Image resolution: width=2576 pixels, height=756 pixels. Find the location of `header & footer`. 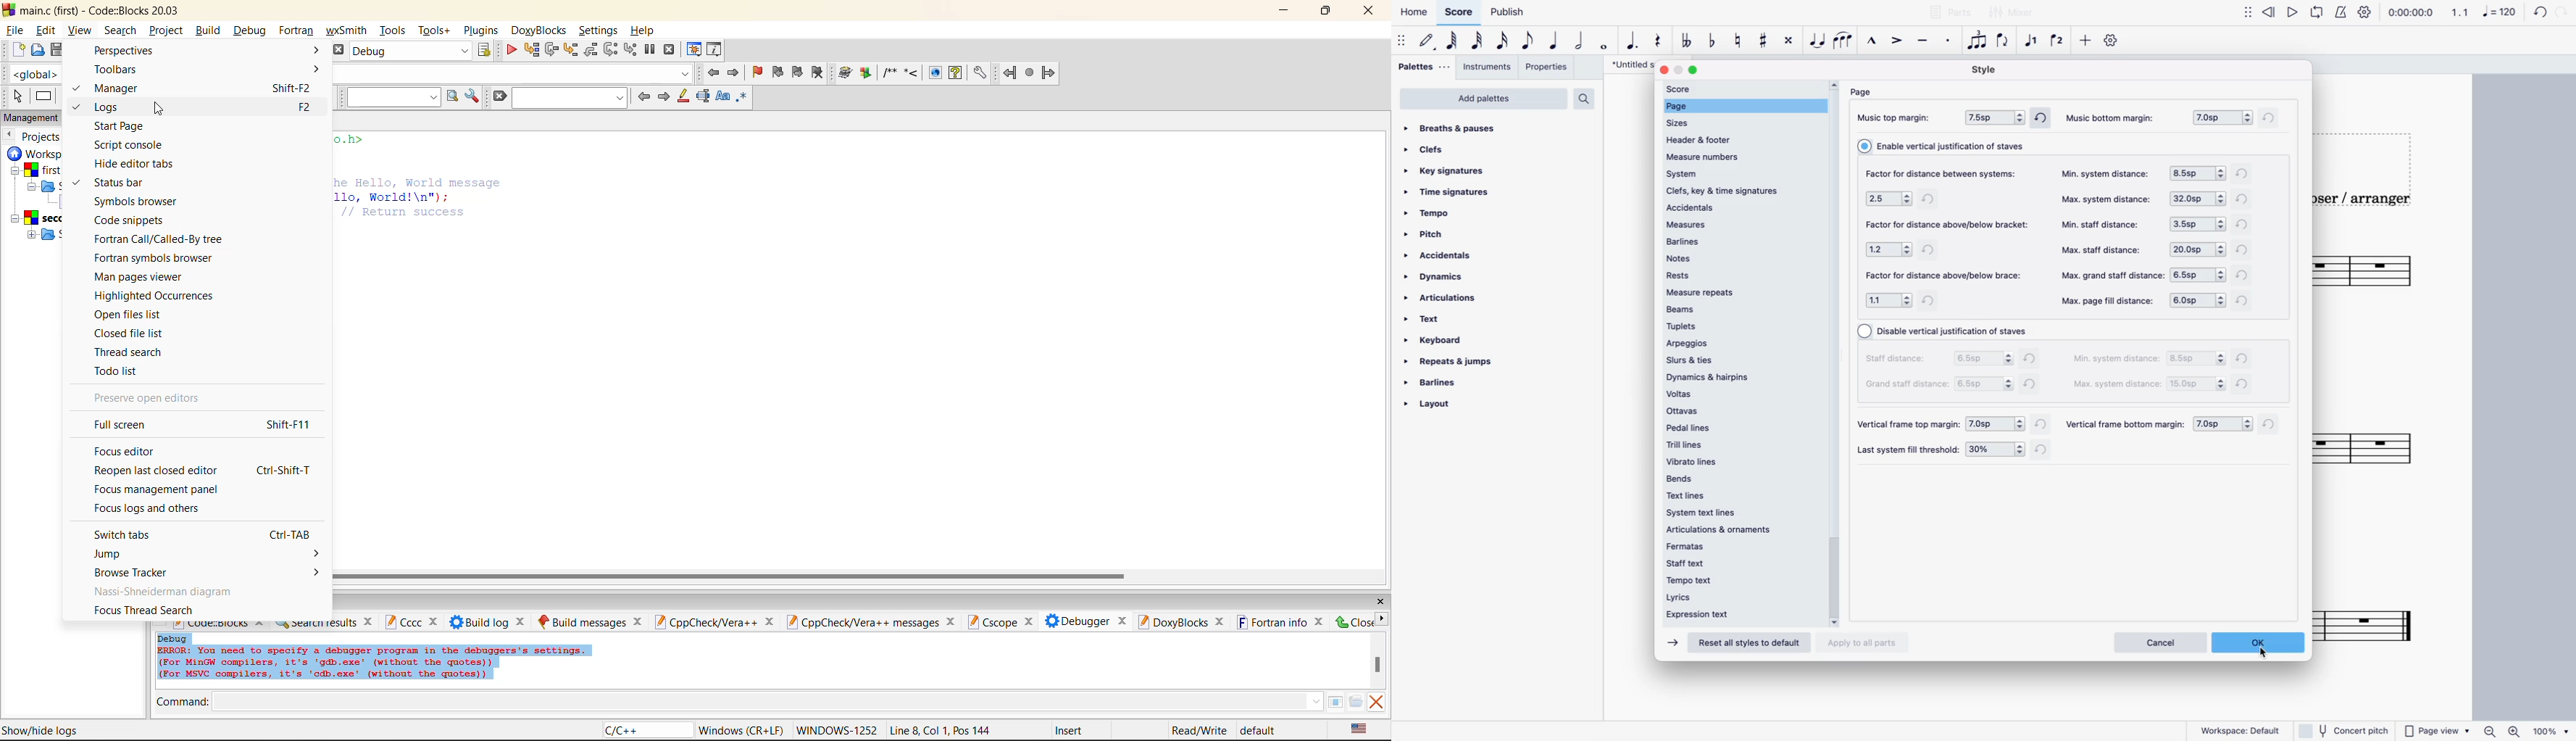

header & footer is located at coordinates (1714, 139).